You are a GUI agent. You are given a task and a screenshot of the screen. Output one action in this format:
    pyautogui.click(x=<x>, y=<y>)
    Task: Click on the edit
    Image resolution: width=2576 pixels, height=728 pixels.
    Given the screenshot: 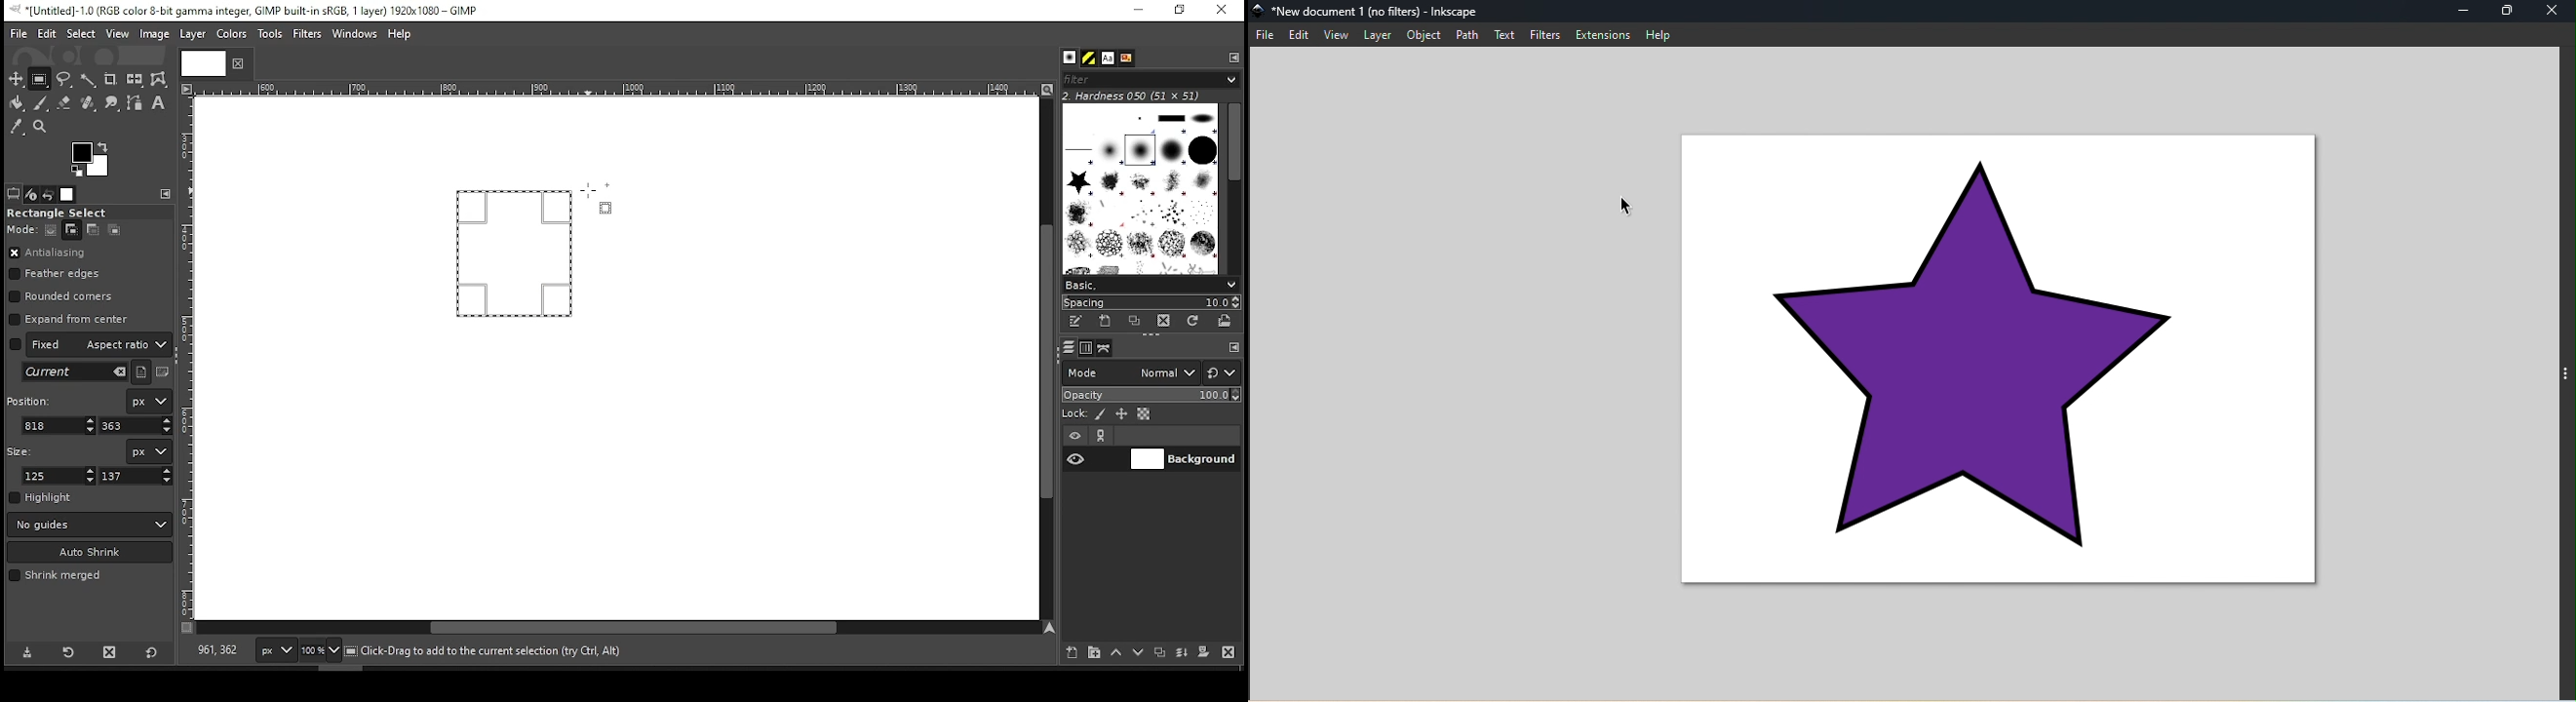 What is the action you would take?
    pyautogui.click(x=47, y=33)
    